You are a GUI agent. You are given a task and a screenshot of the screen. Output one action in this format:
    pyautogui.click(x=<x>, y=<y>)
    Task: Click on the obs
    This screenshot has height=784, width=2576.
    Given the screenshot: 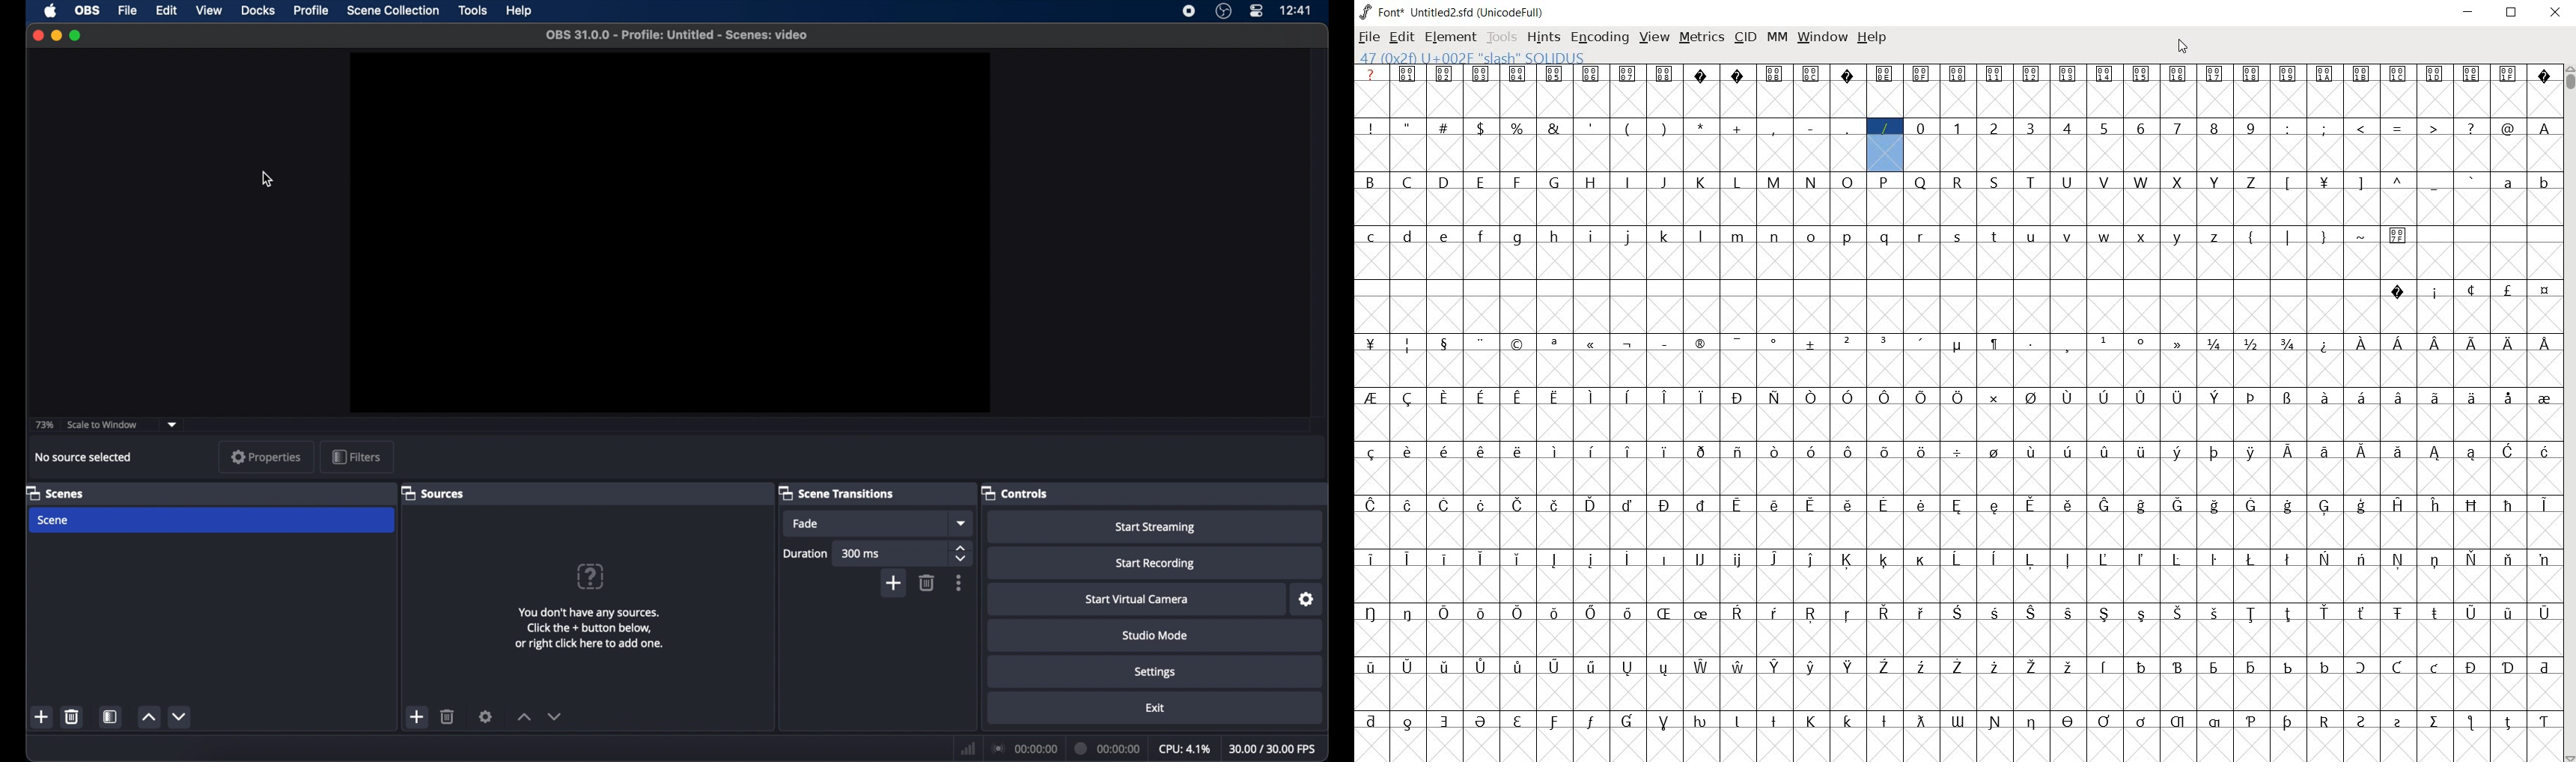 What is the action you would take?
    pyautogui.click(x=88, y=9)
    